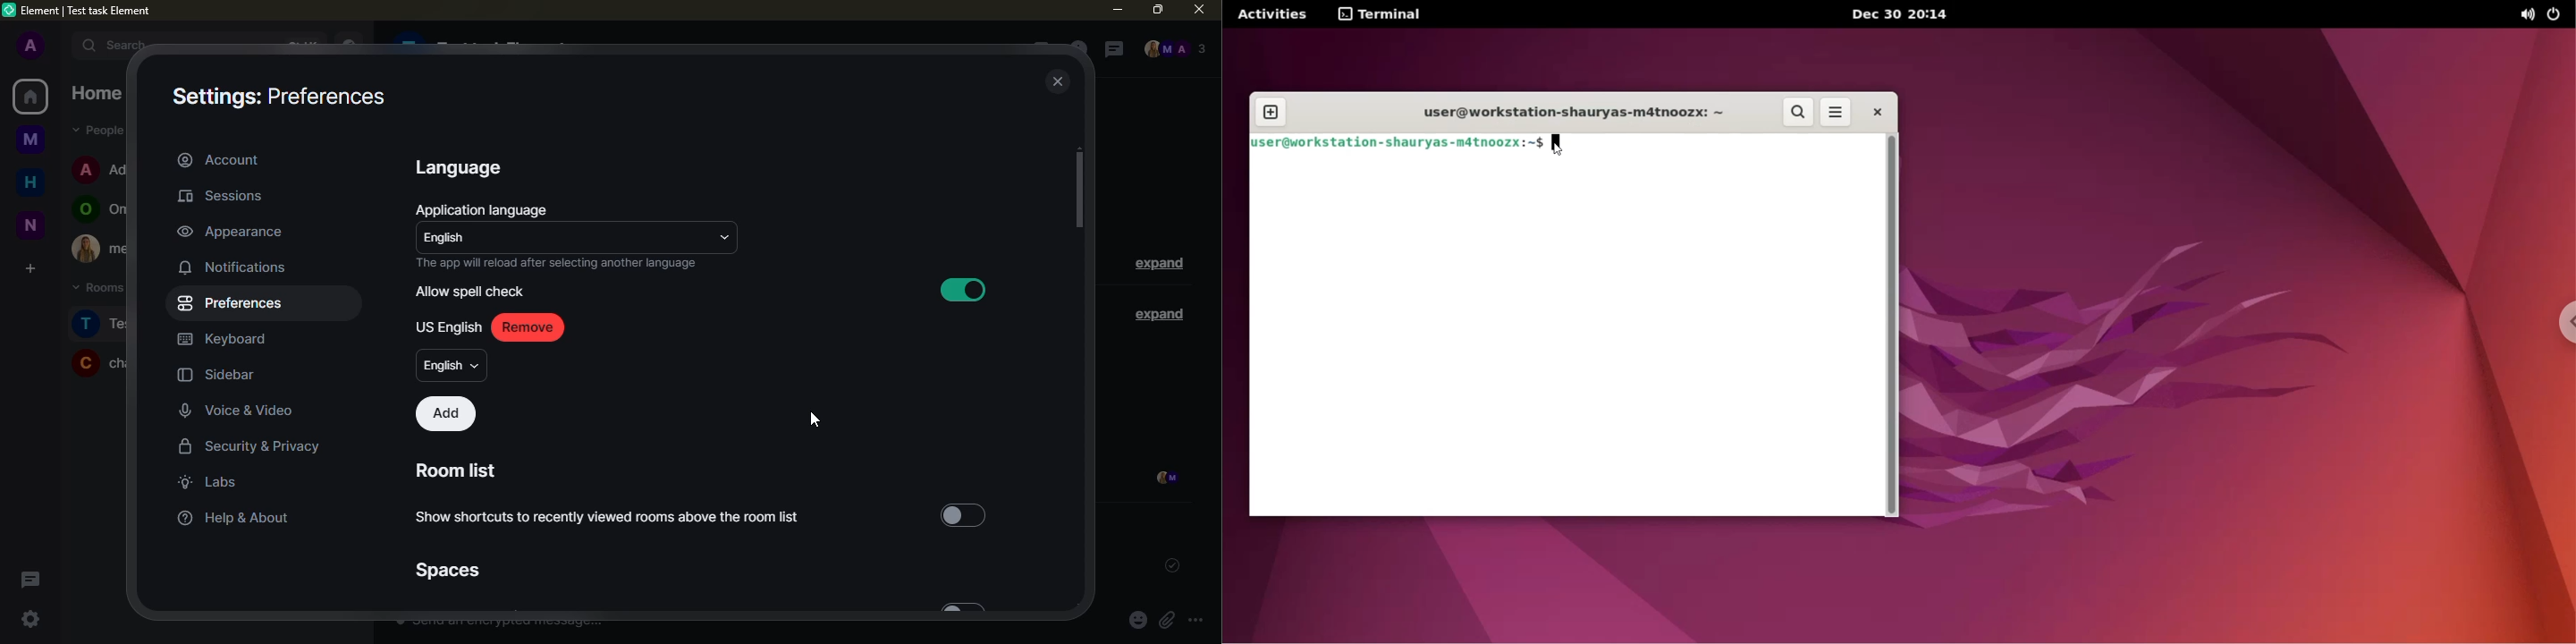 The image size is (2576, 644). I want to click on appearance, so click(231, 231).